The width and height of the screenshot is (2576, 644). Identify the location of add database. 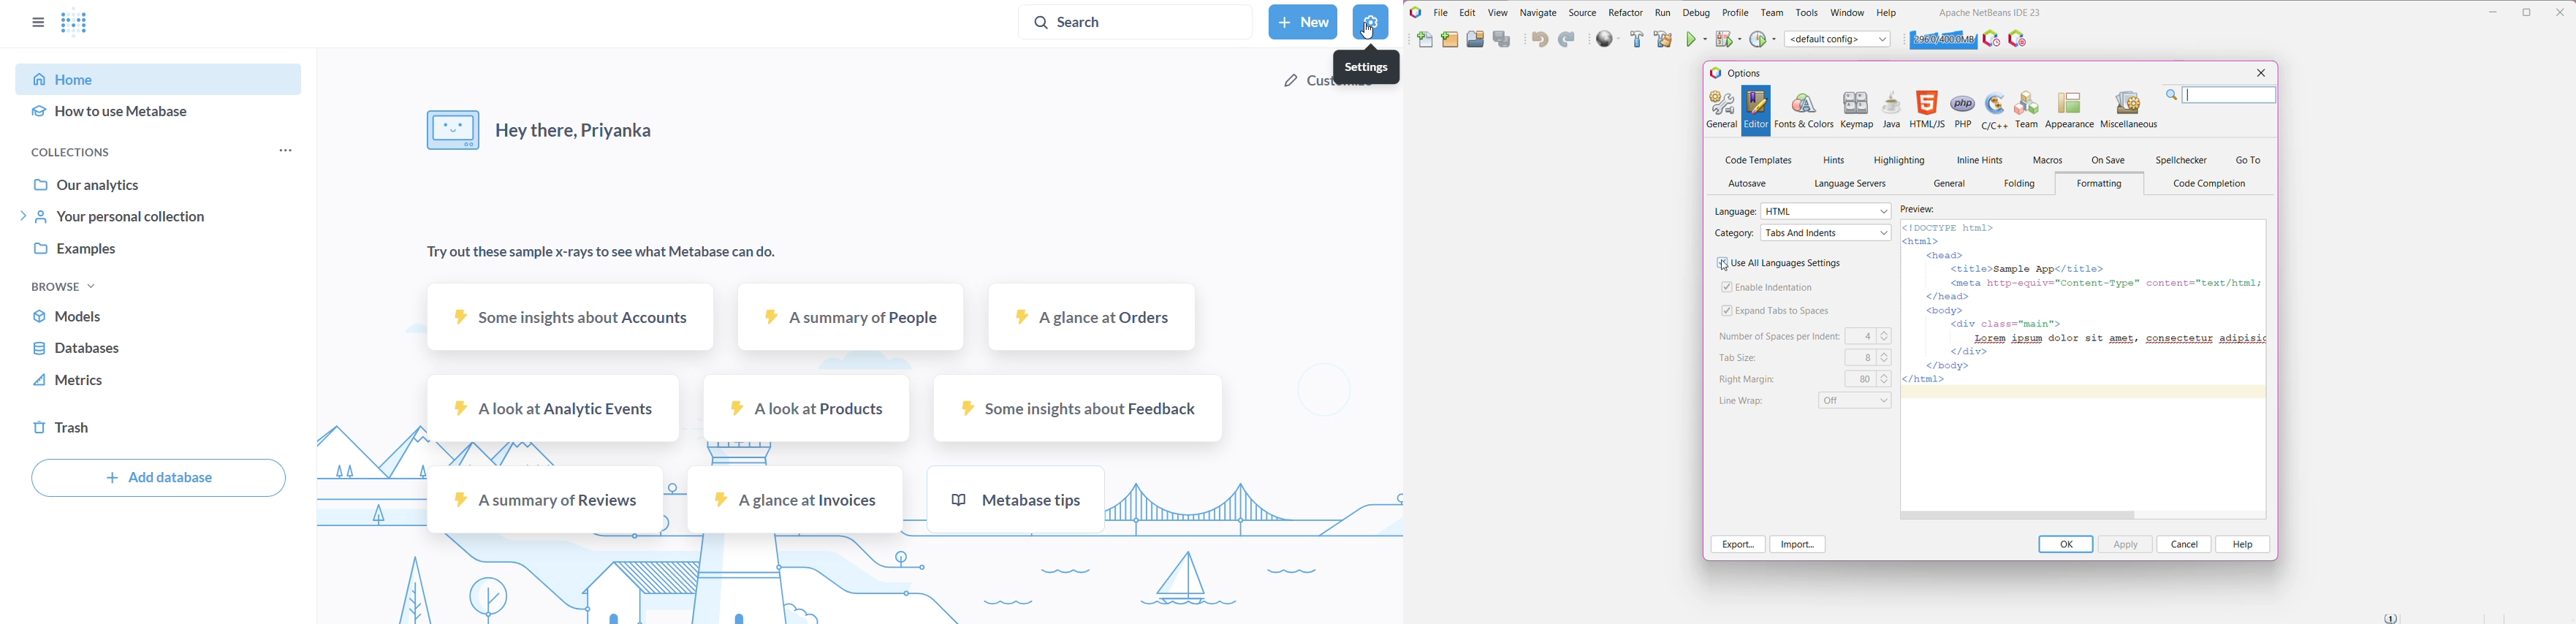
(155, 480).